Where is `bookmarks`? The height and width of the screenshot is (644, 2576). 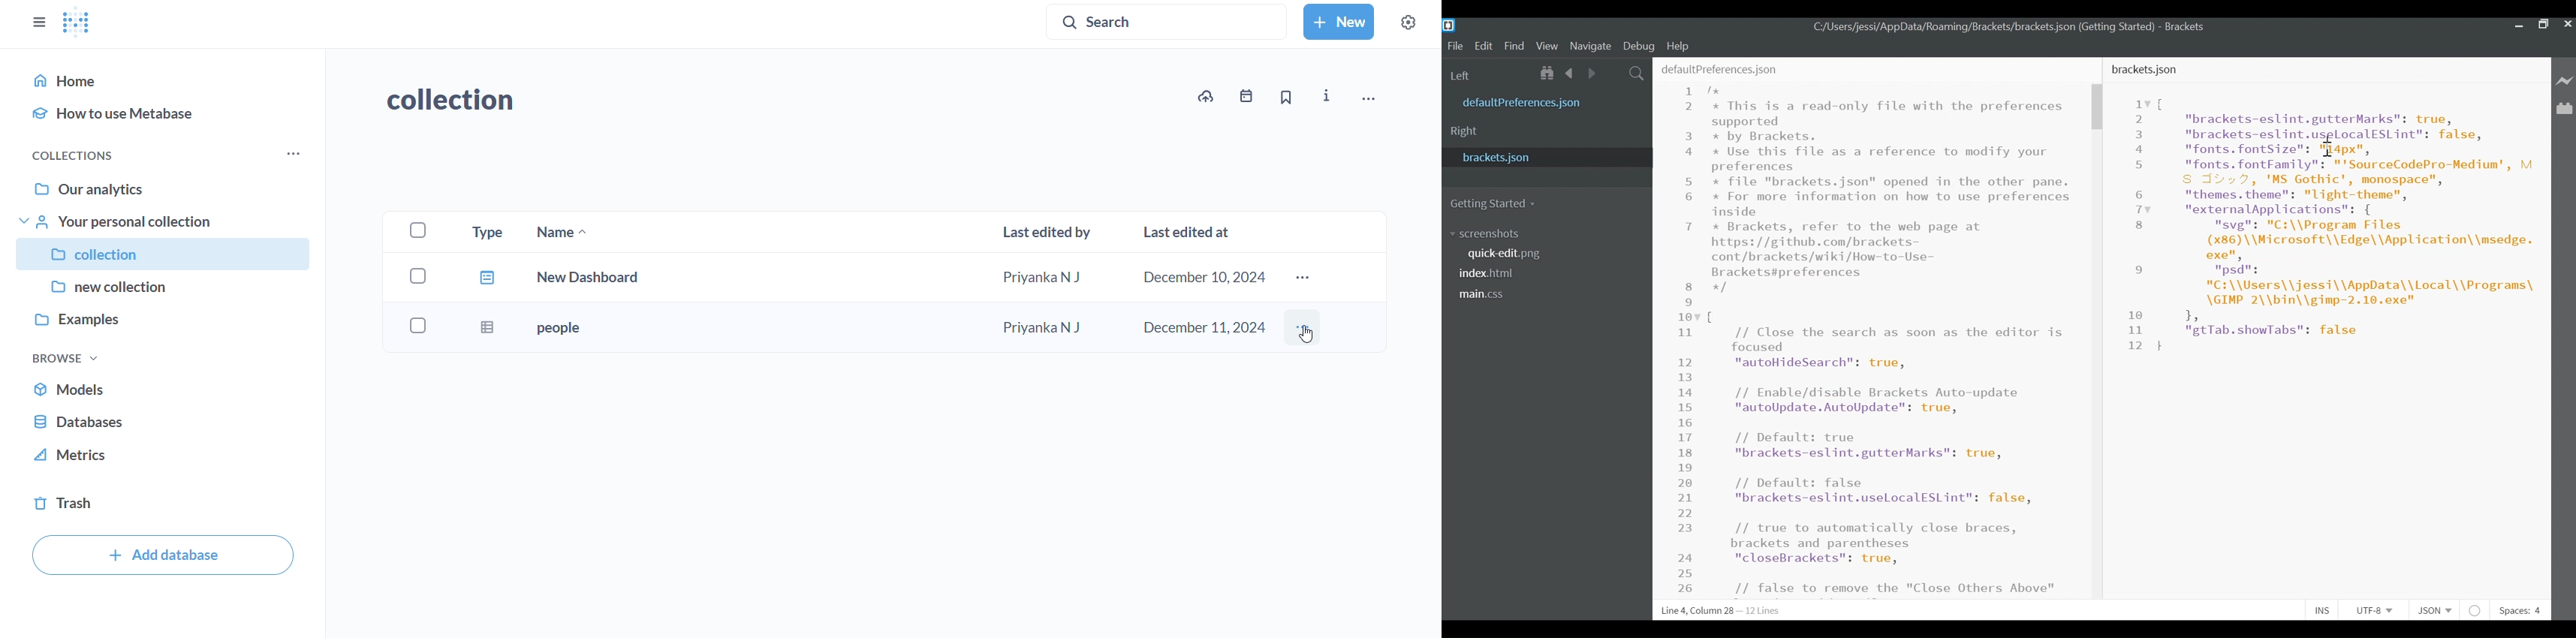 bookmarks is located at coordinates (1284, 98).